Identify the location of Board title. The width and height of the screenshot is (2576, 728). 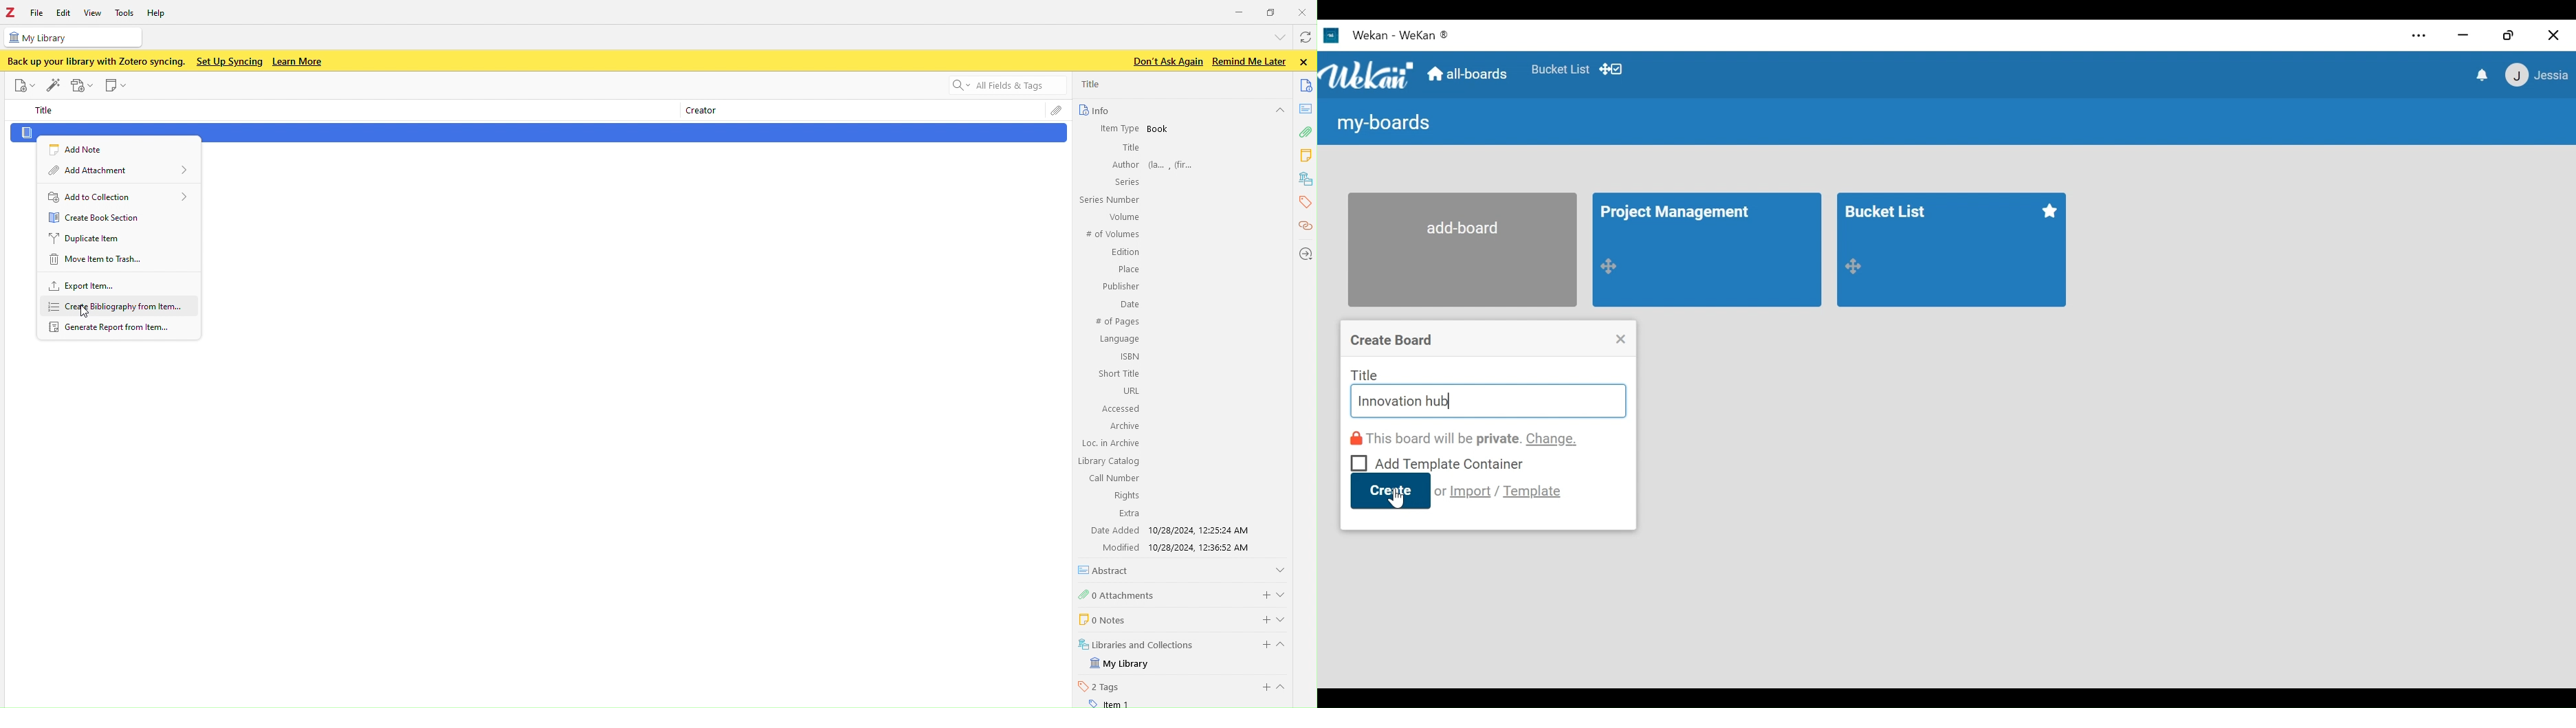
(1680, 214).